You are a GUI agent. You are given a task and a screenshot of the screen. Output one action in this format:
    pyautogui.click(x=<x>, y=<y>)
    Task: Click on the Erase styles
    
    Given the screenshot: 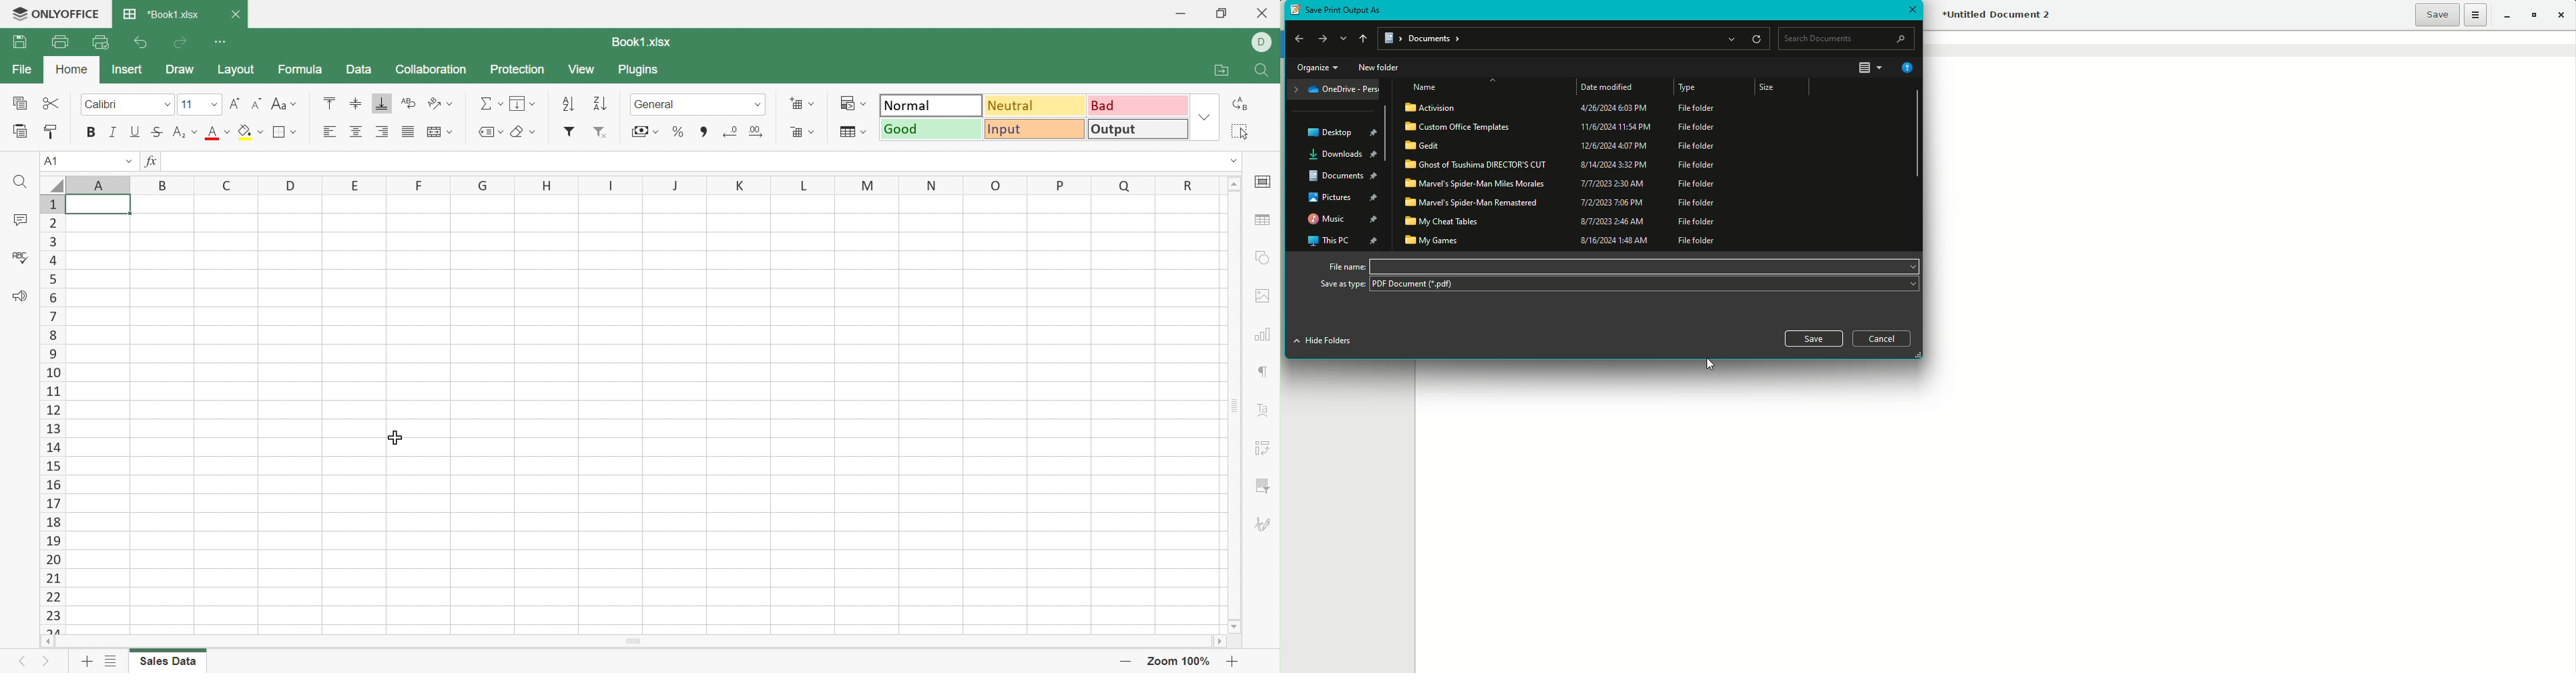 What is the action you would take?
    pyautogui.click(x=530, y=132)
    